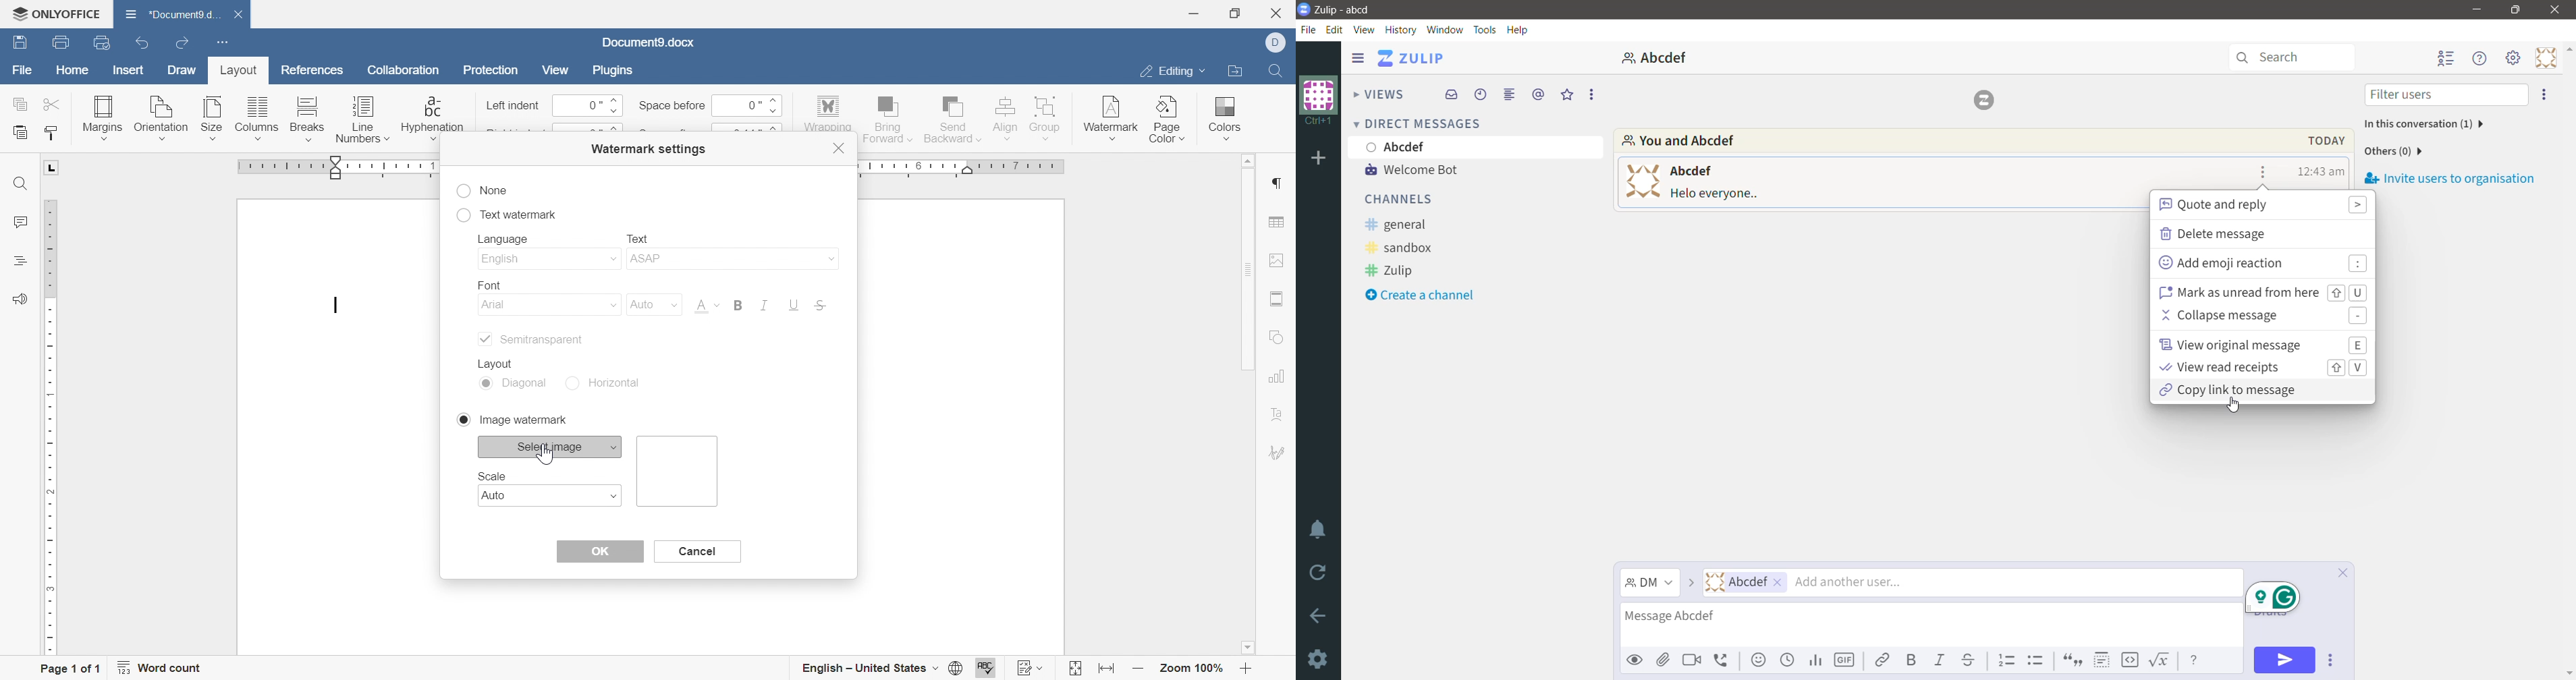 The width and height of the screenshot is (2576, 700). Describe the element at coordinates (1450, 96) in the screenshot. I see `Inbox` at that location.